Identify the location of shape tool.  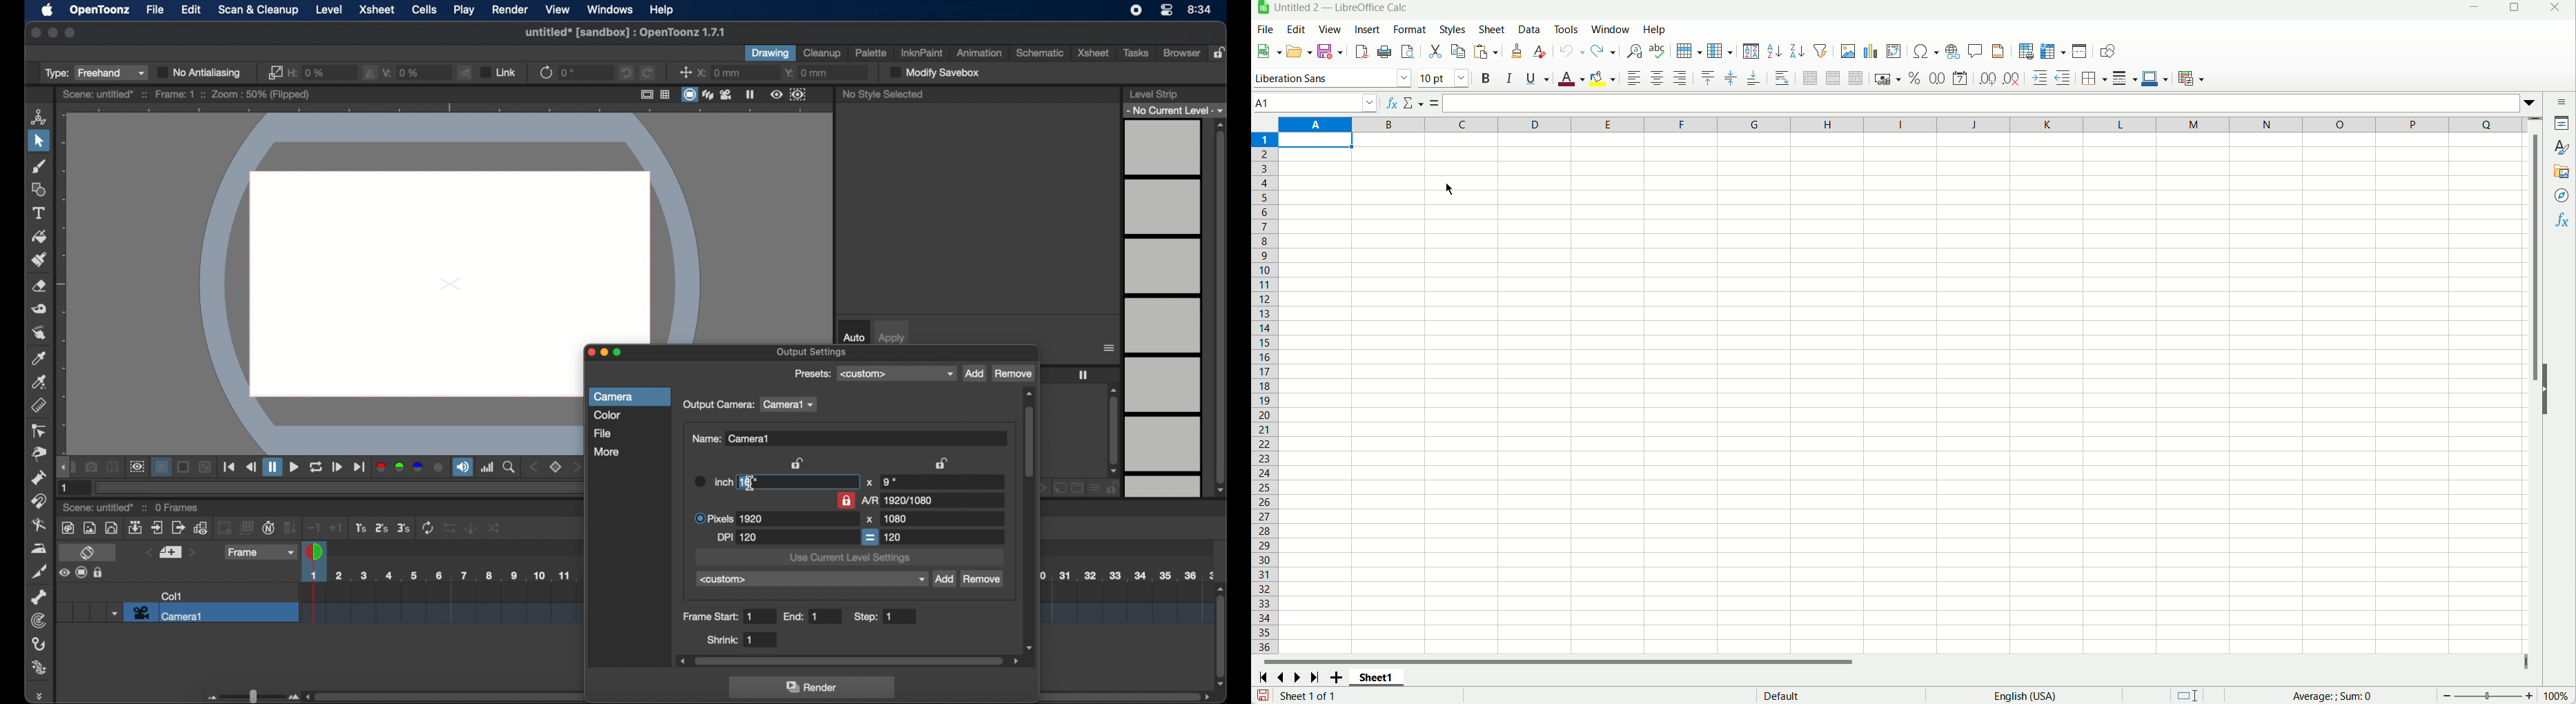
(38, 189).